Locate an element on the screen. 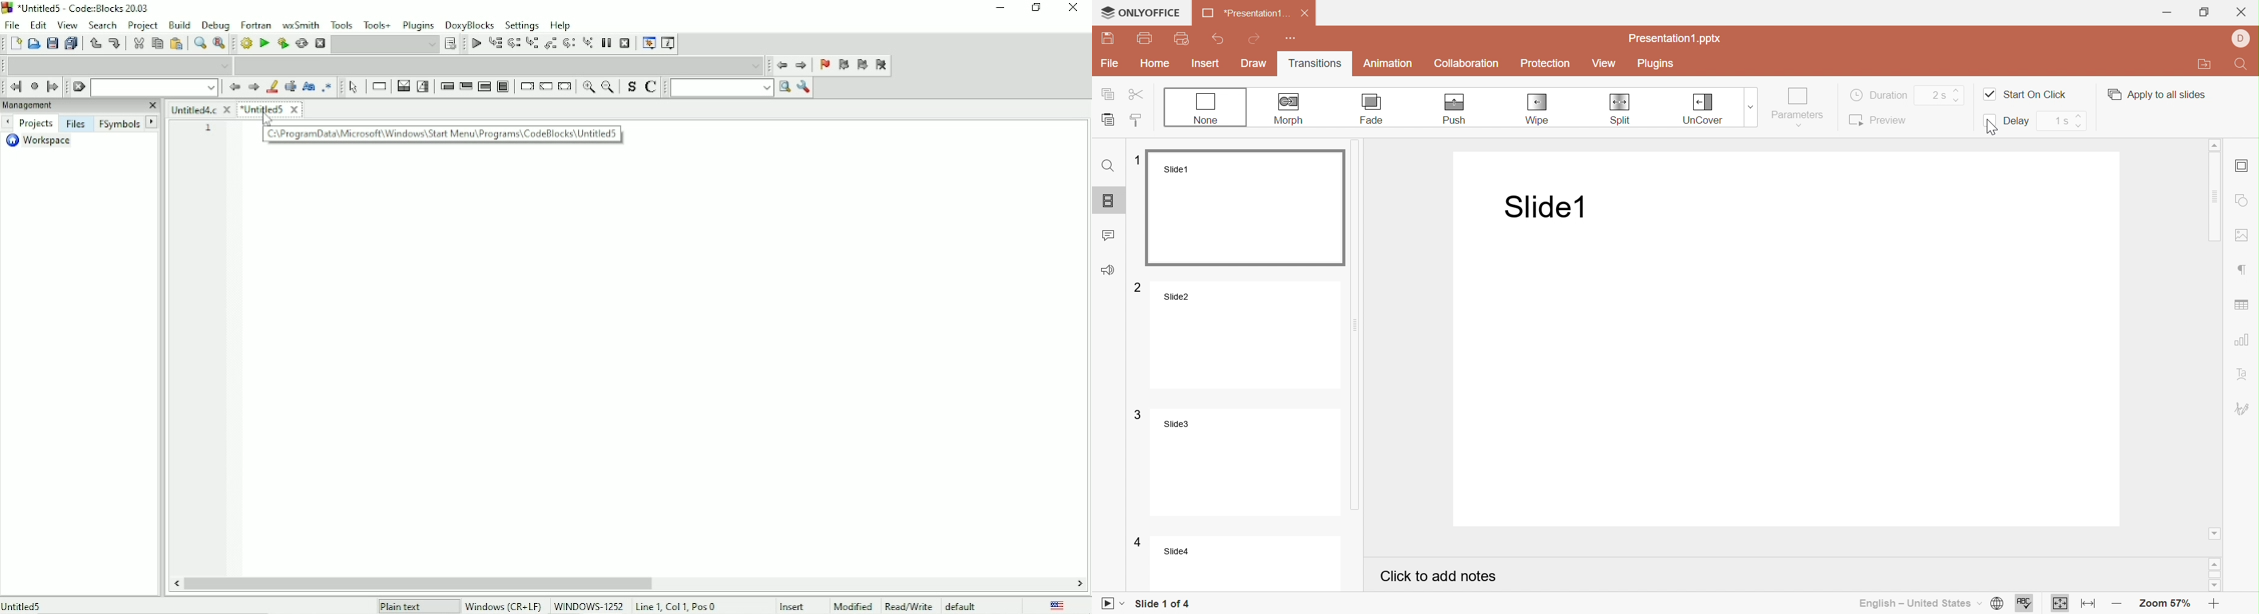  Files is located at coordinates (78, 124).